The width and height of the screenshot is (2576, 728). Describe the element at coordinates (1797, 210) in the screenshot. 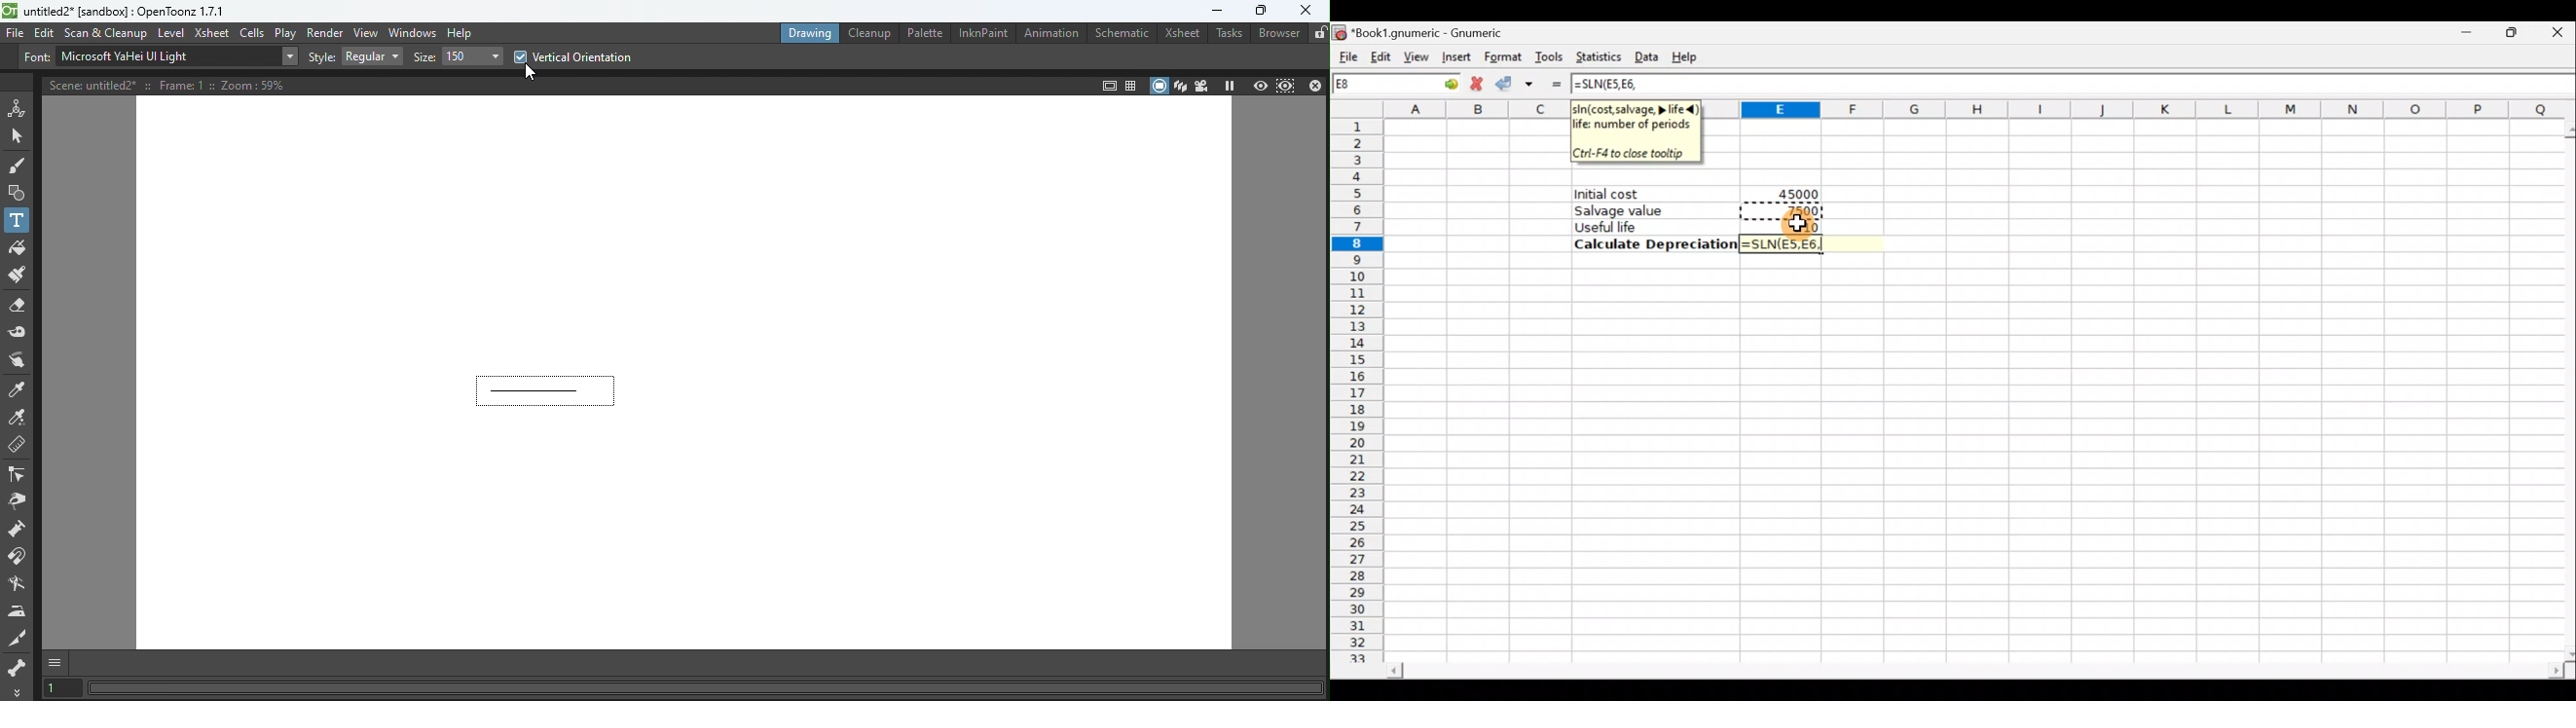

I see `7500` at that location.